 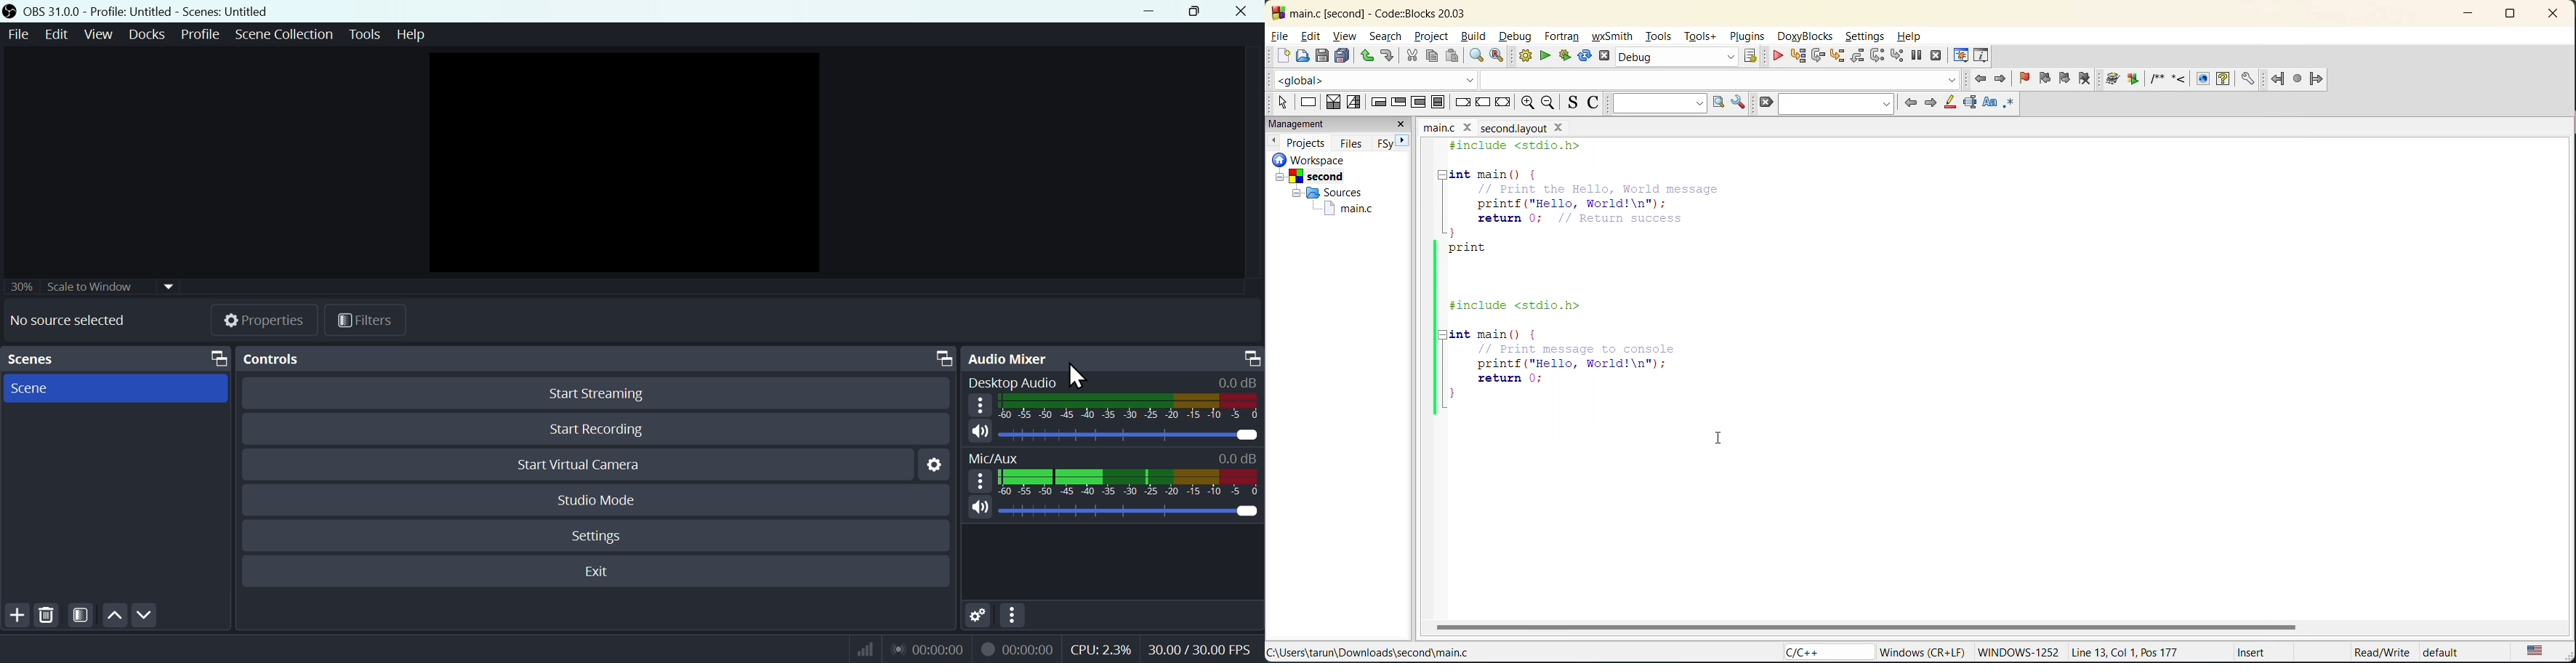 What do you see at coordinates (1386, 142) in the screenshot?
I see `FSy` at bounding box center [1386, 142].